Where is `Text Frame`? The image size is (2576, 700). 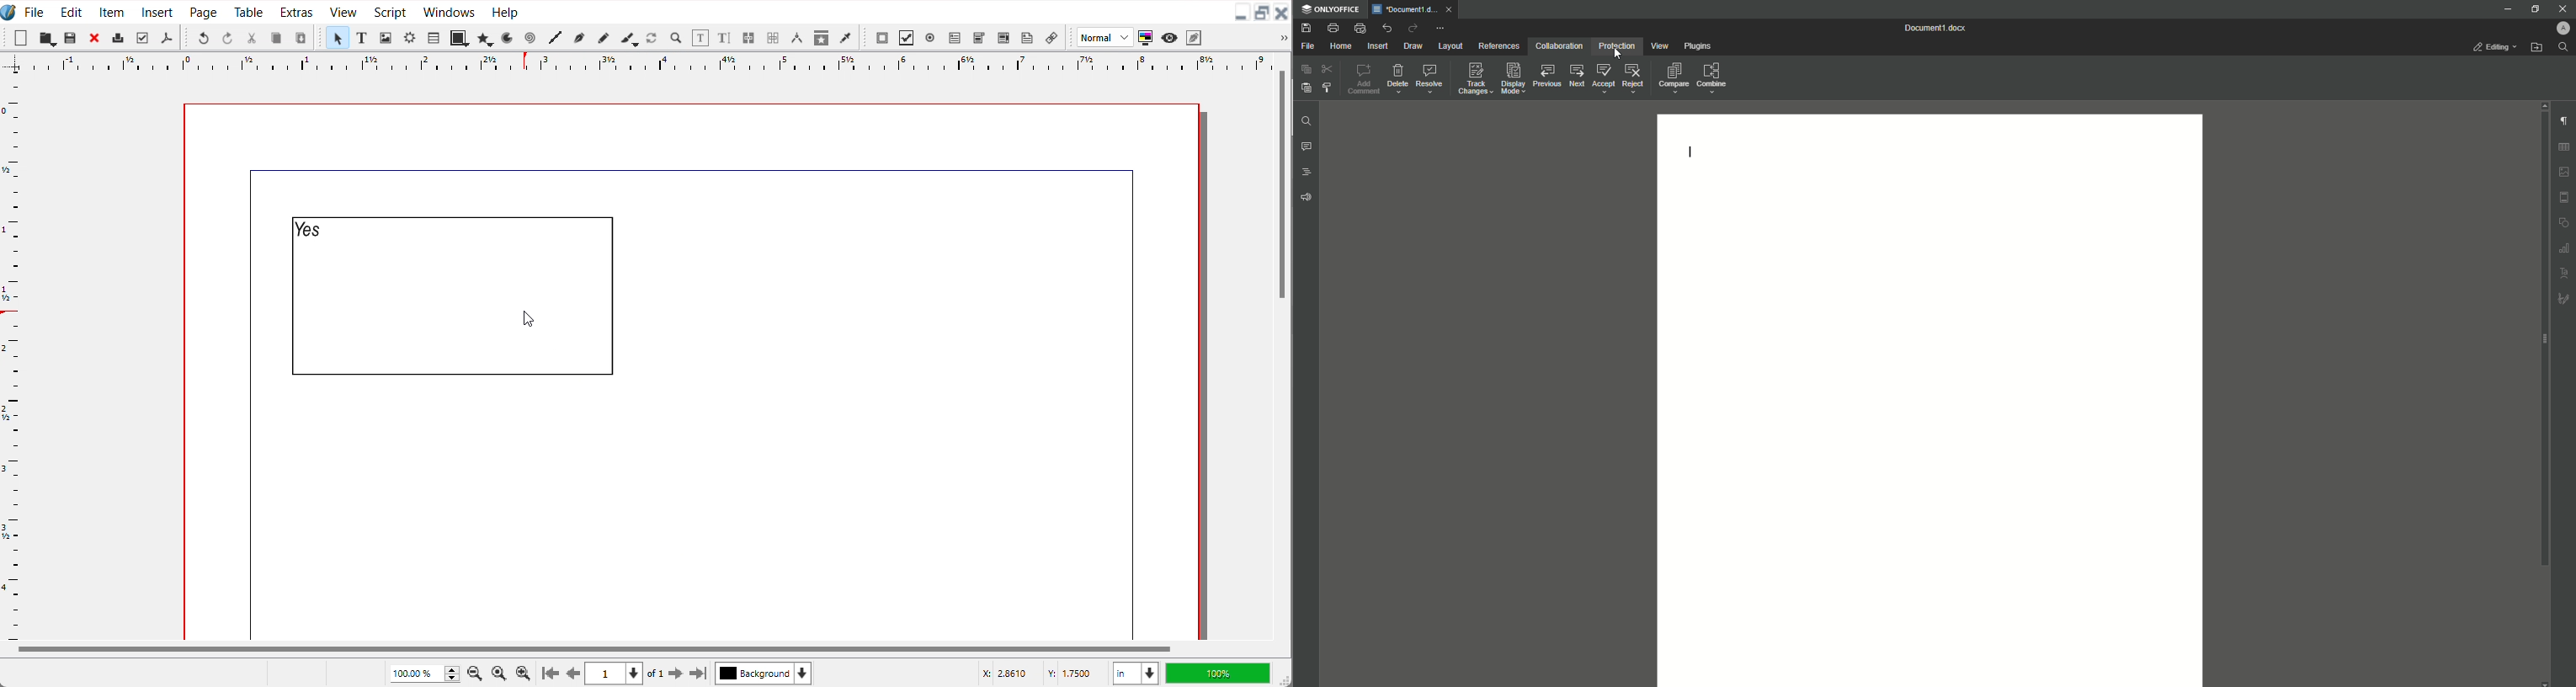 Text Frame is located at coordinates (362, 37).